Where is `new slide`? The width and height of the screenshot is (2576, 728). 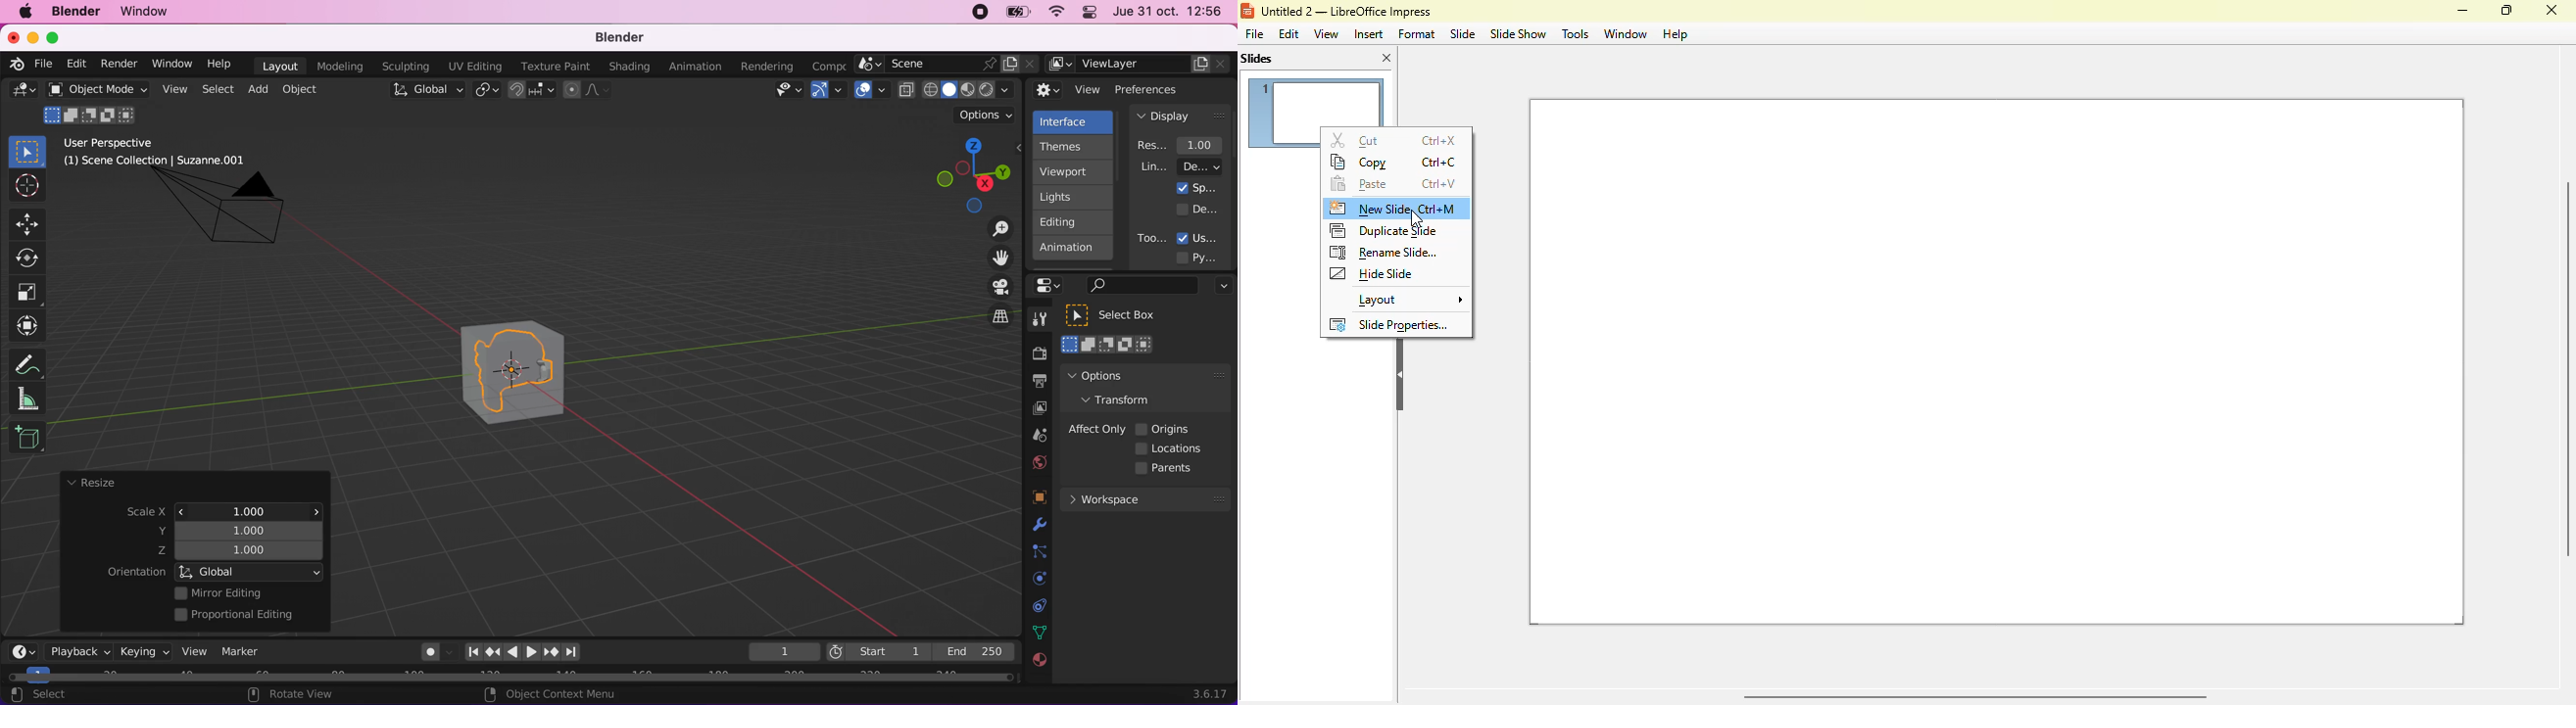 new slide is located at coordinates (1369, 208).